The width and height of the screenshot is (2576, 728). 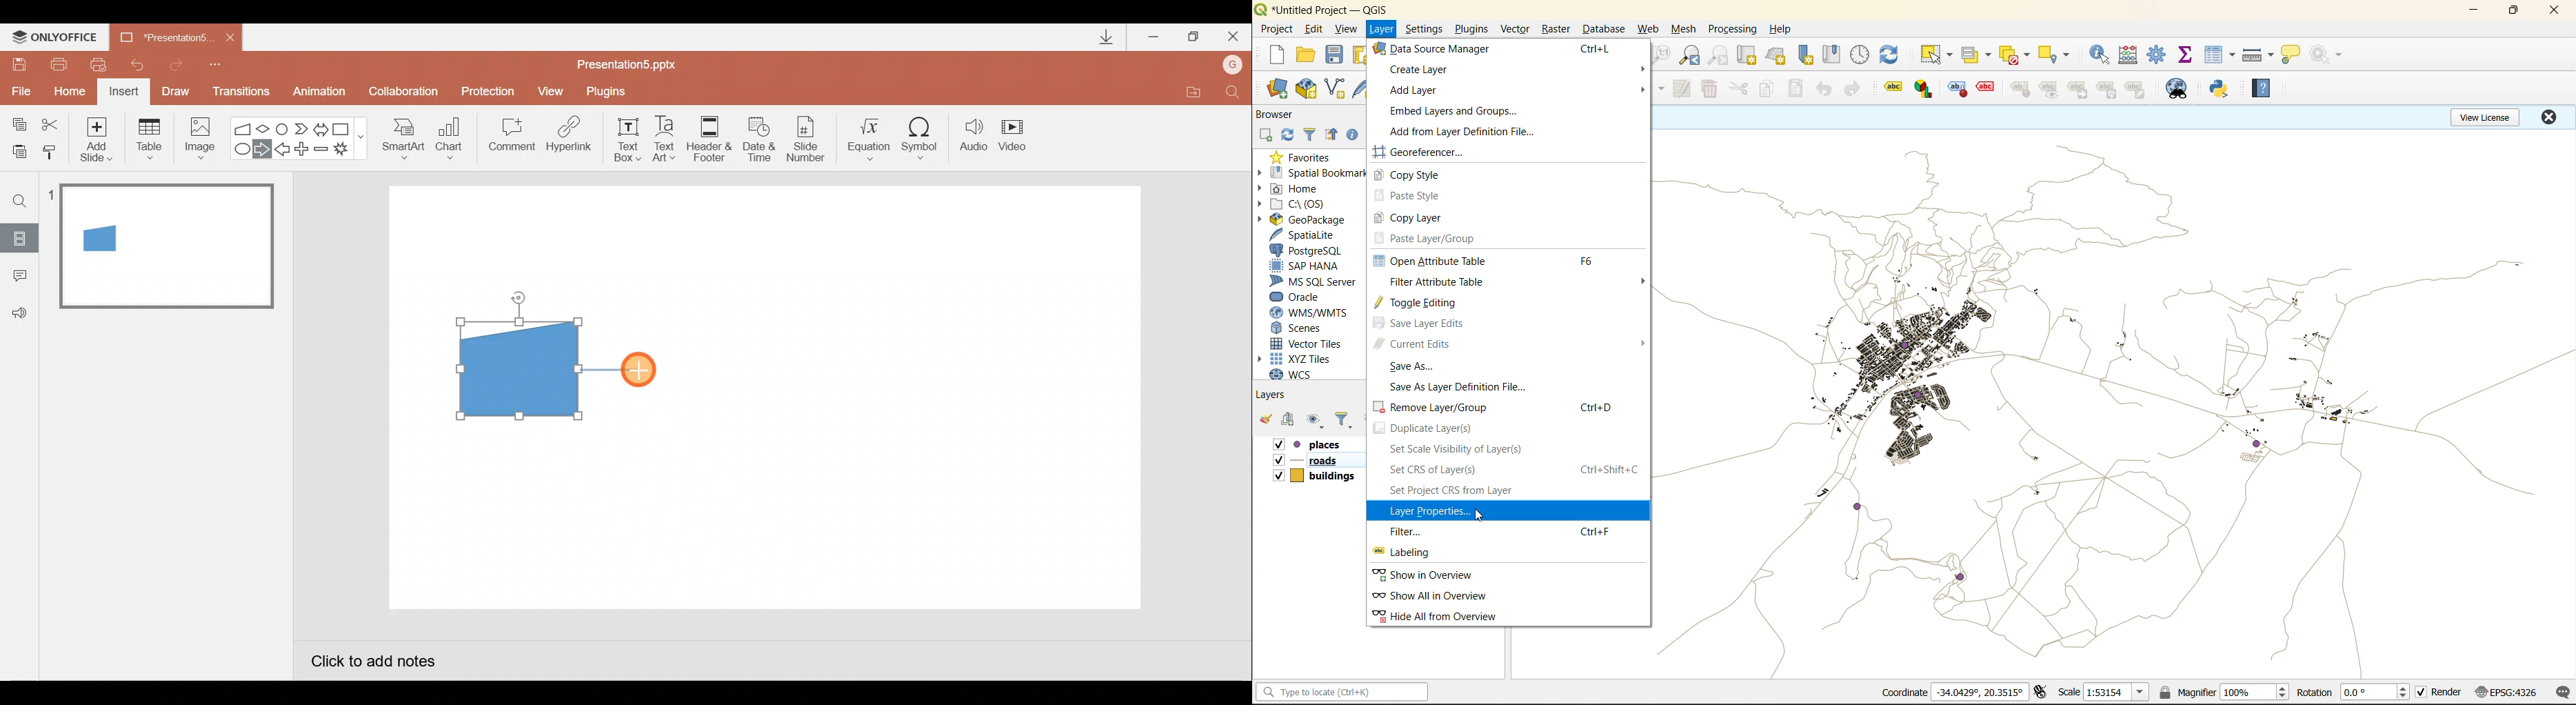 I want to click on Copy, so click(x=17, y=122).